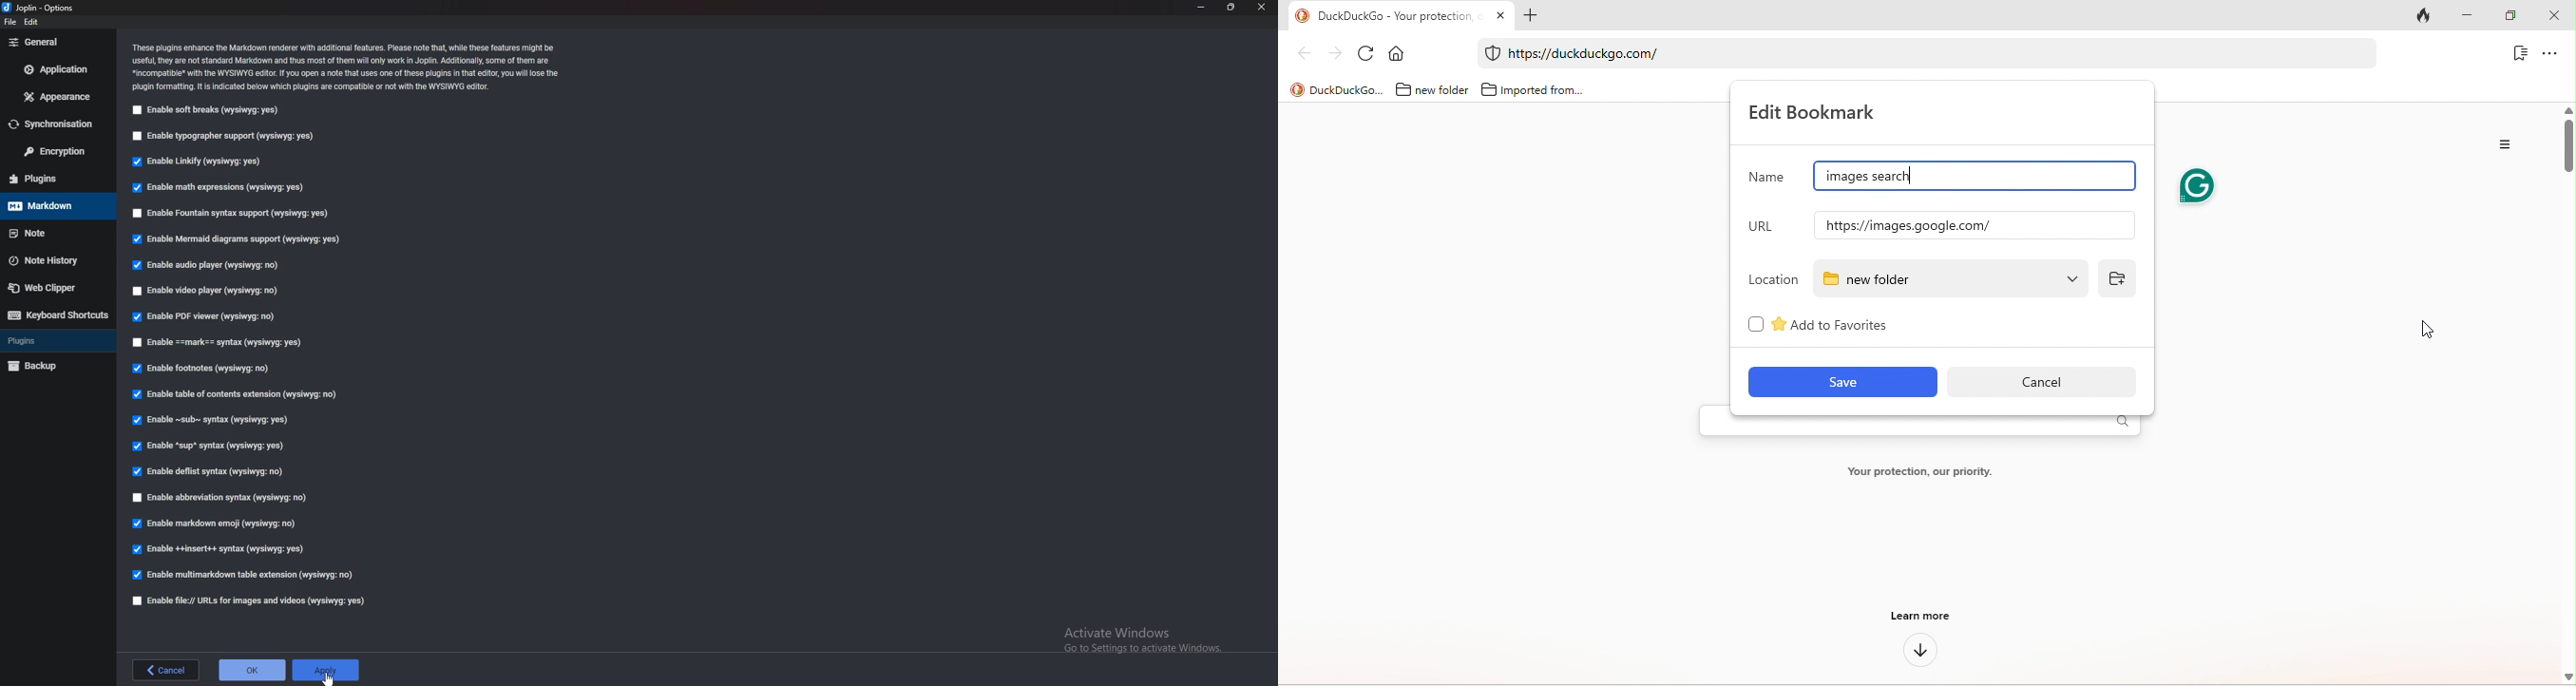 This screenshot has width=2576, height=700. Describe the element at coordinates (234, 214) in the screenshot. I see `Enable fountain syntax support (wysiqyg:yes)` at that location.